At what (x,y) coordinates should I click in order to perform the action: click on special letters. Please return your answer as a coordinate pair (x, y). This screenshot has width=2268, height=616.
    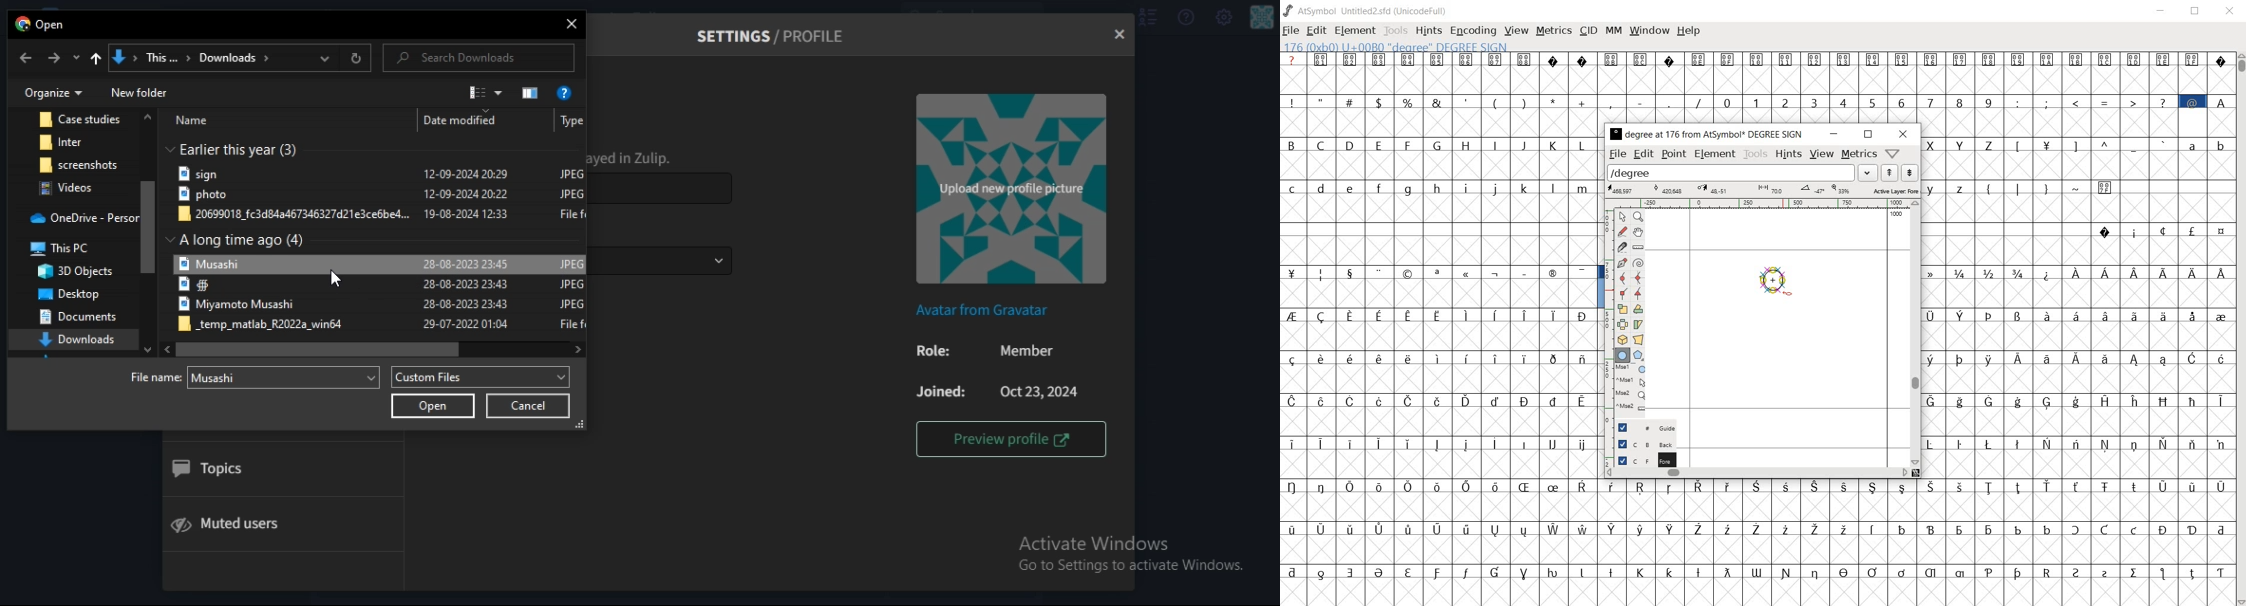
    Looking at the image, I should click on (1758, 570).